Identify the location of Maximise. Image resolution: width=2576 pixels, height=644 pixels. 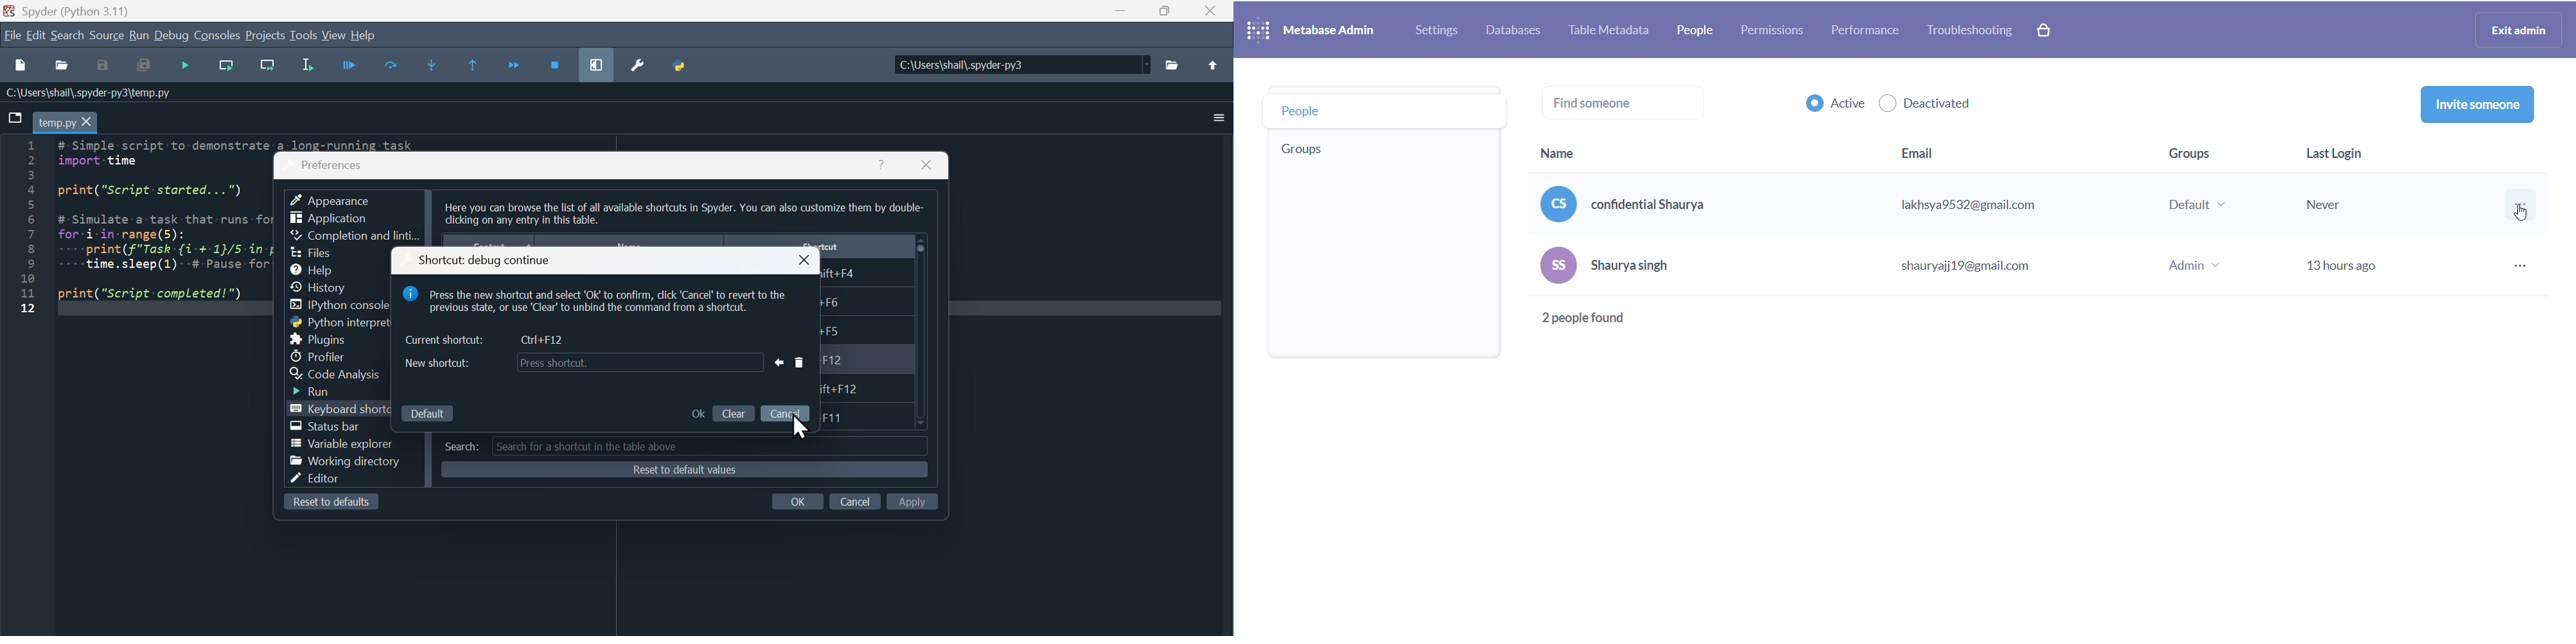
(1165, 13).